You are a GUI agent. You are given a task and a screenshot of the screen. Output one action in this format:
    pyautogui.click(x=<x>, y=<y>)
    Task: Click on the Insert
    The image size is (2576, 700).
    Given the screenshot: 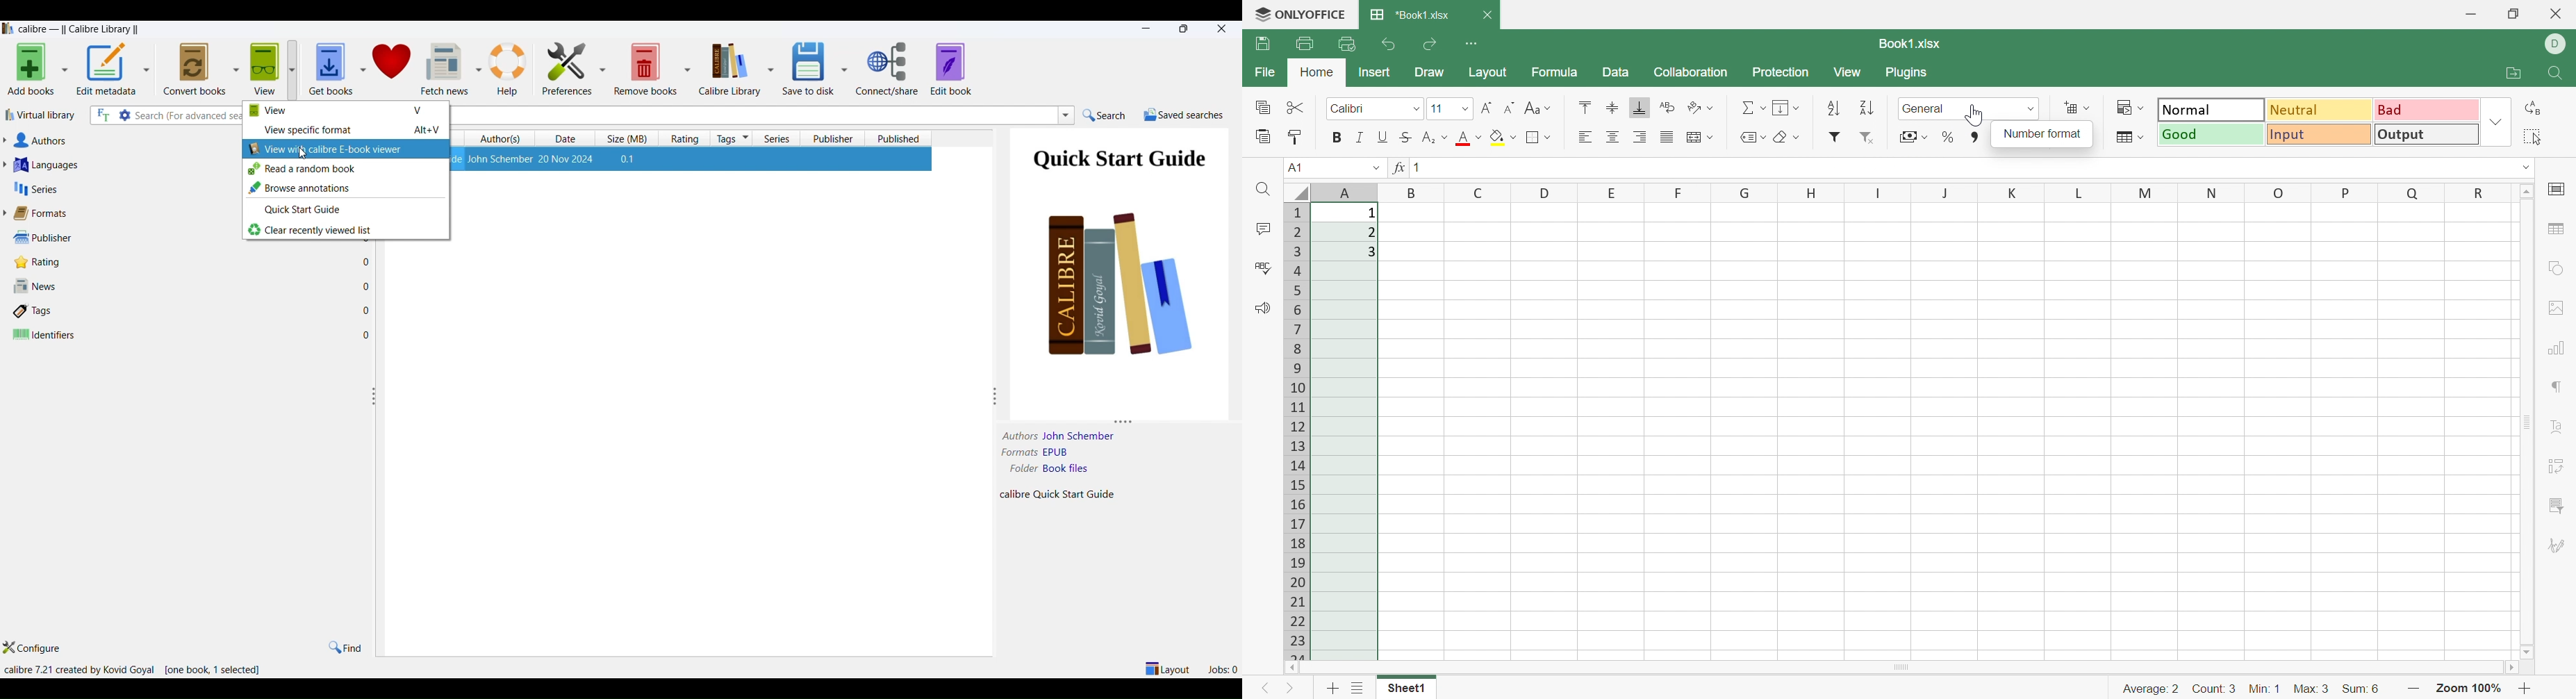 What is the action you would take?
    pyautogui.click(x=1374, y=72)
    